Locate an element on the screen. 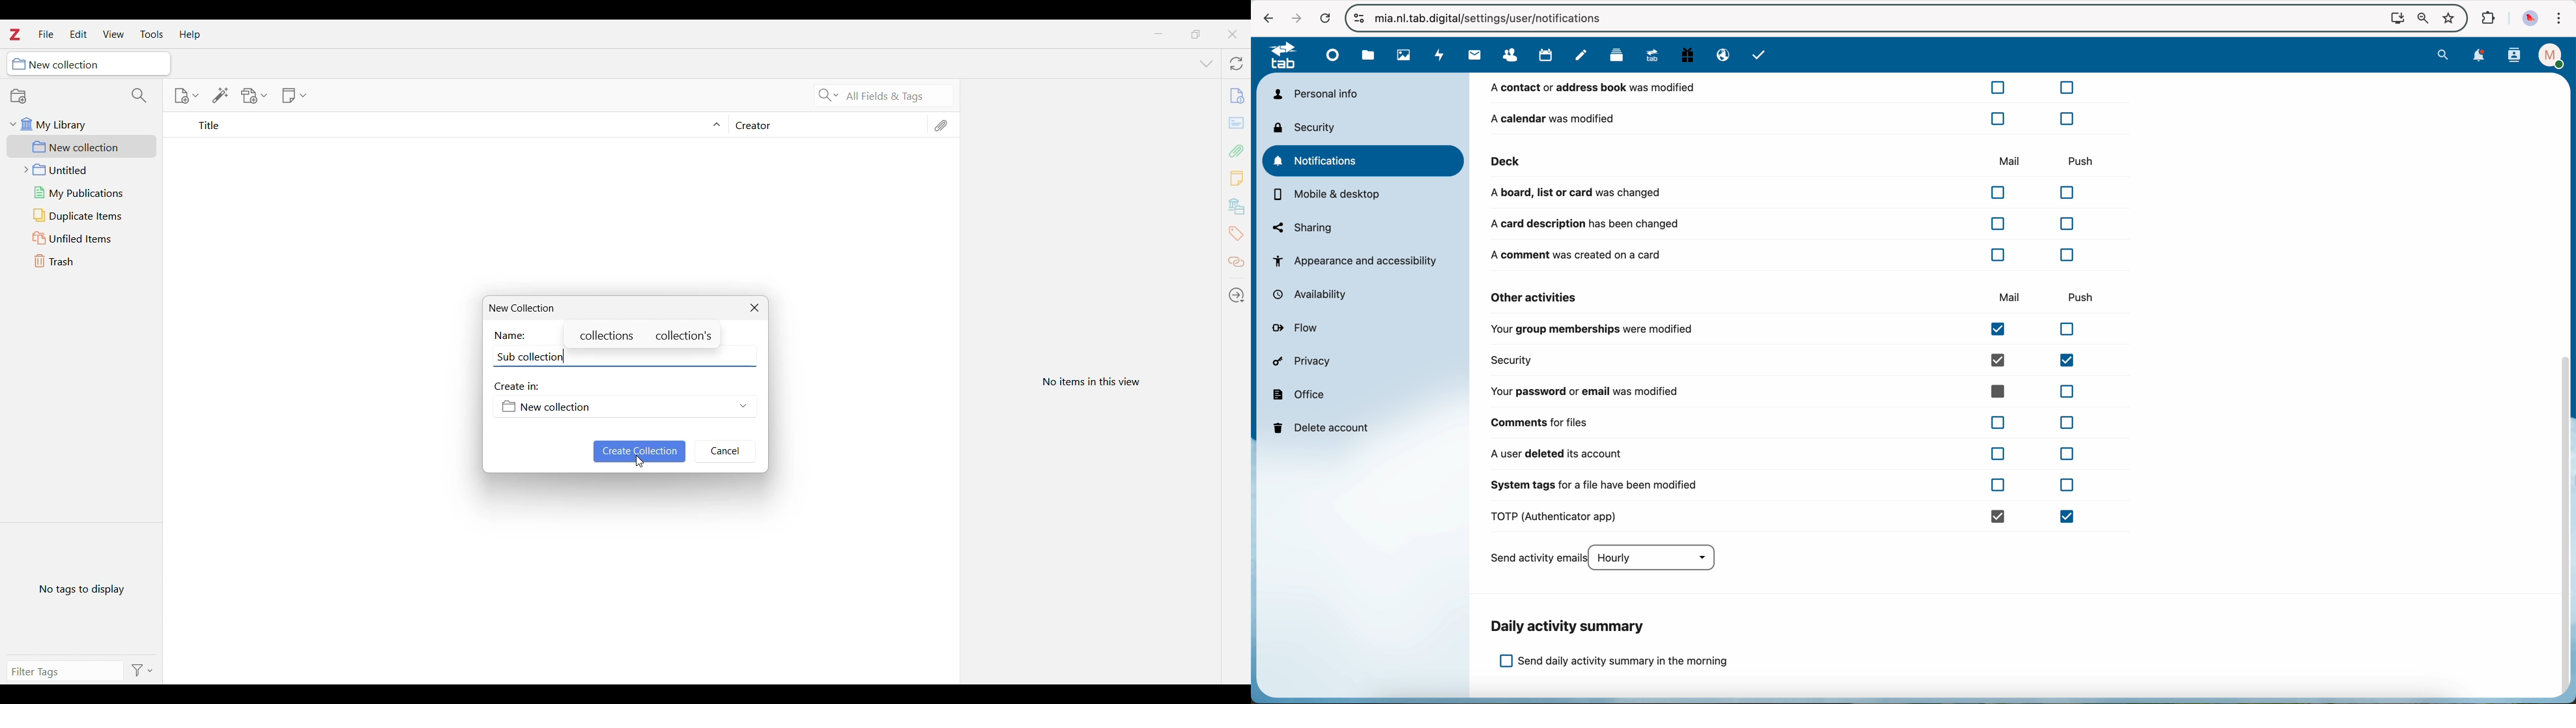 This screenshot has height=728, width=2576. security is located at coordinates (1789, 360).